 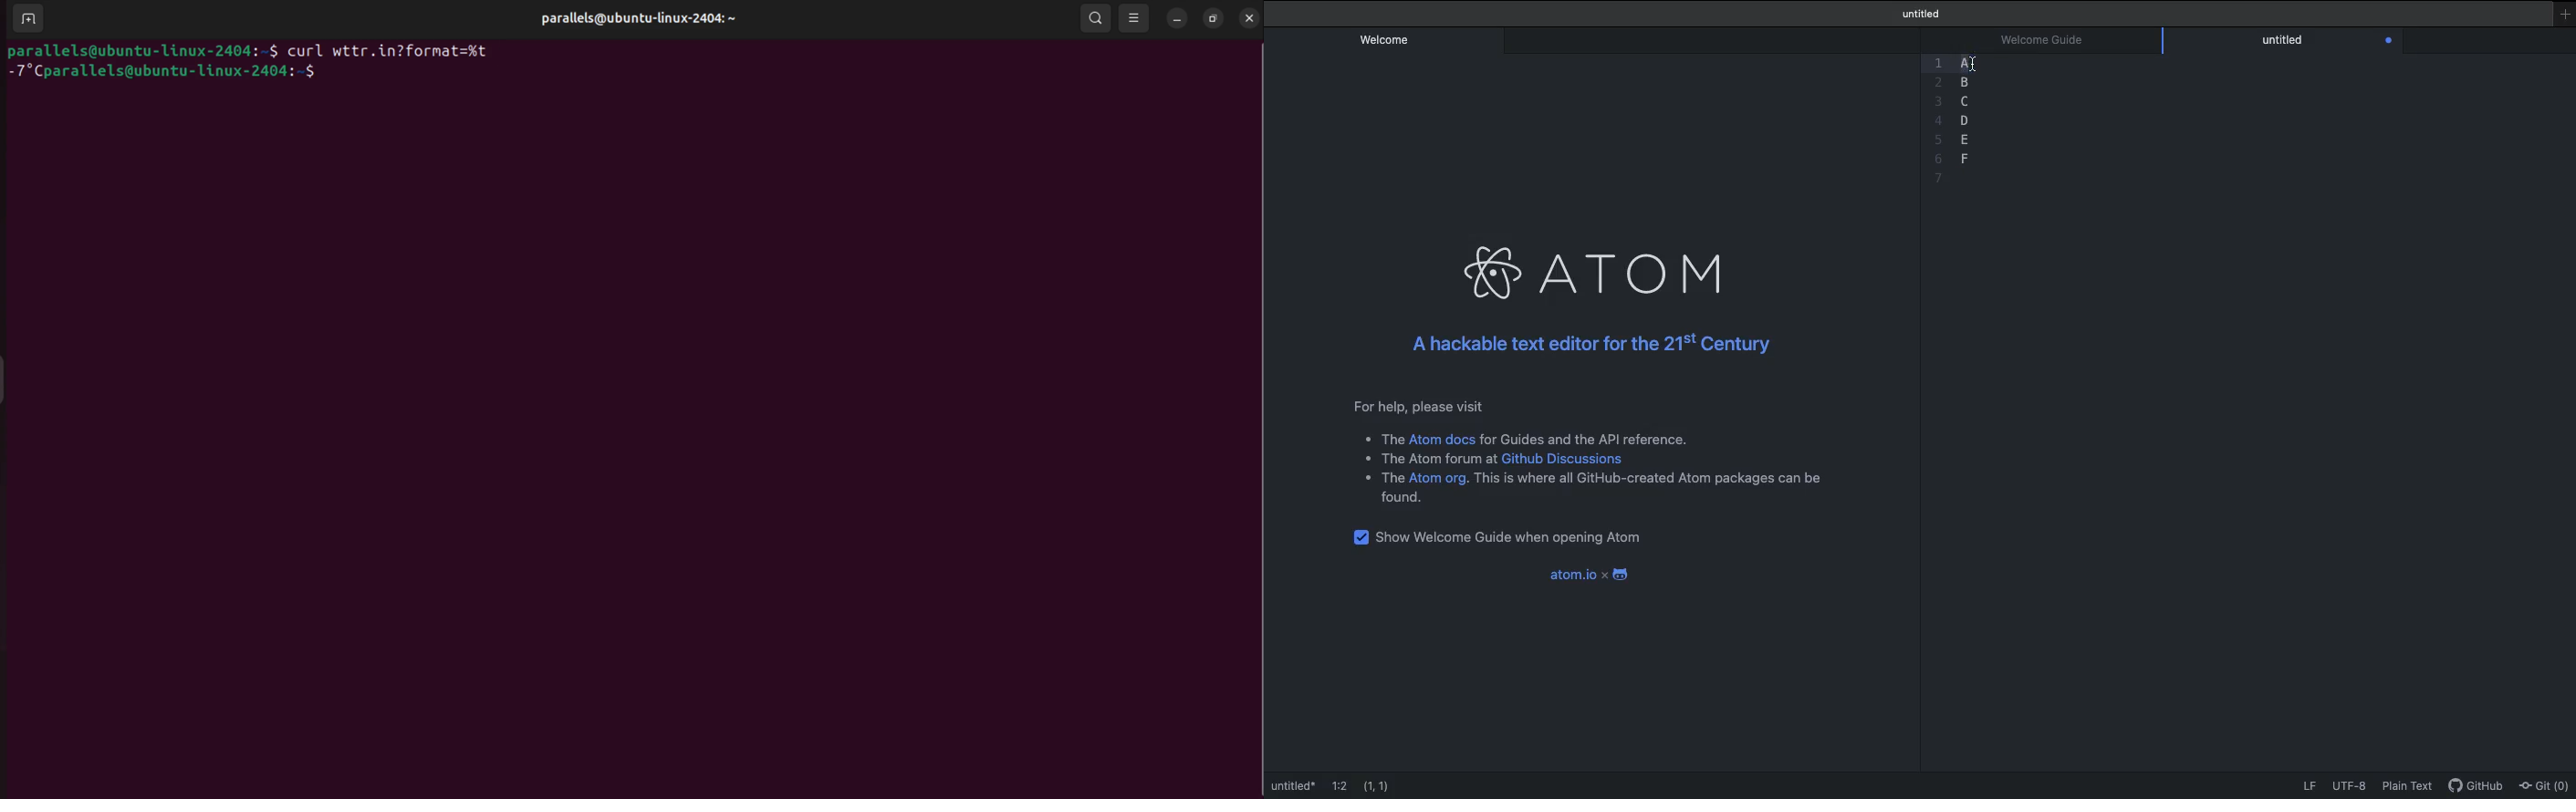 I want to click on UTF-8, so click(x=2351, y=786).